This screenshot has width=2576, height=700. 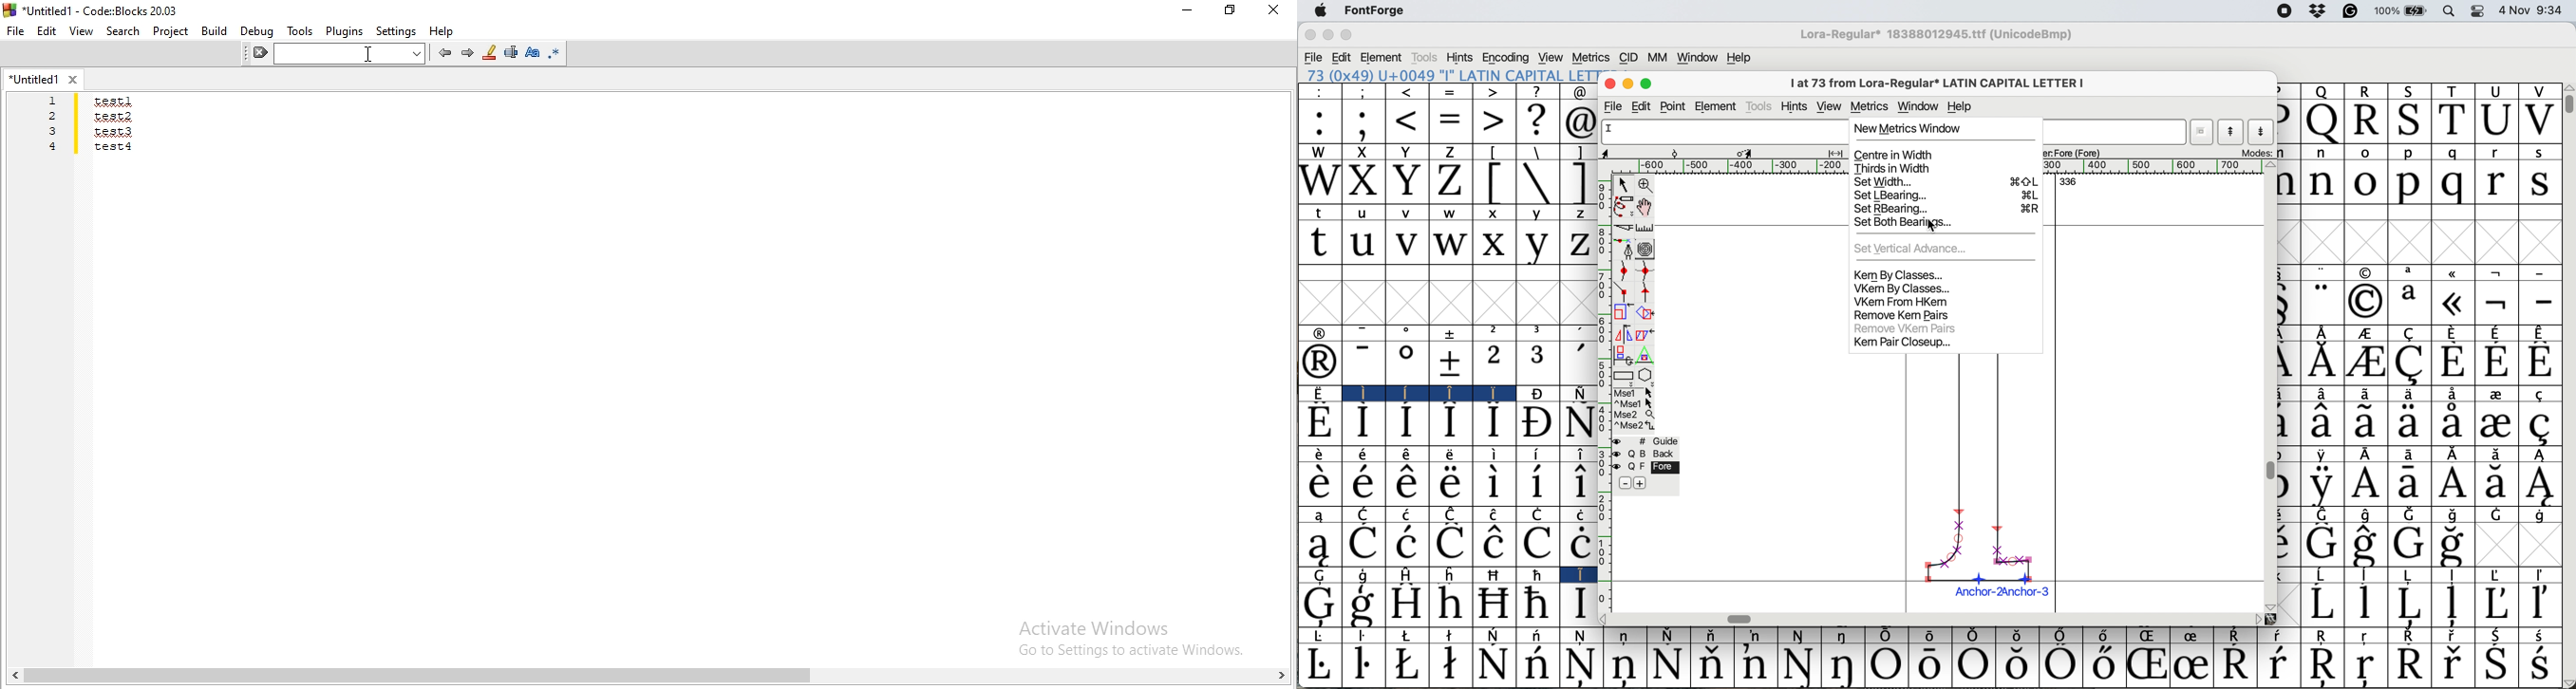 I want to click on a, so click(x=1321, y=514).